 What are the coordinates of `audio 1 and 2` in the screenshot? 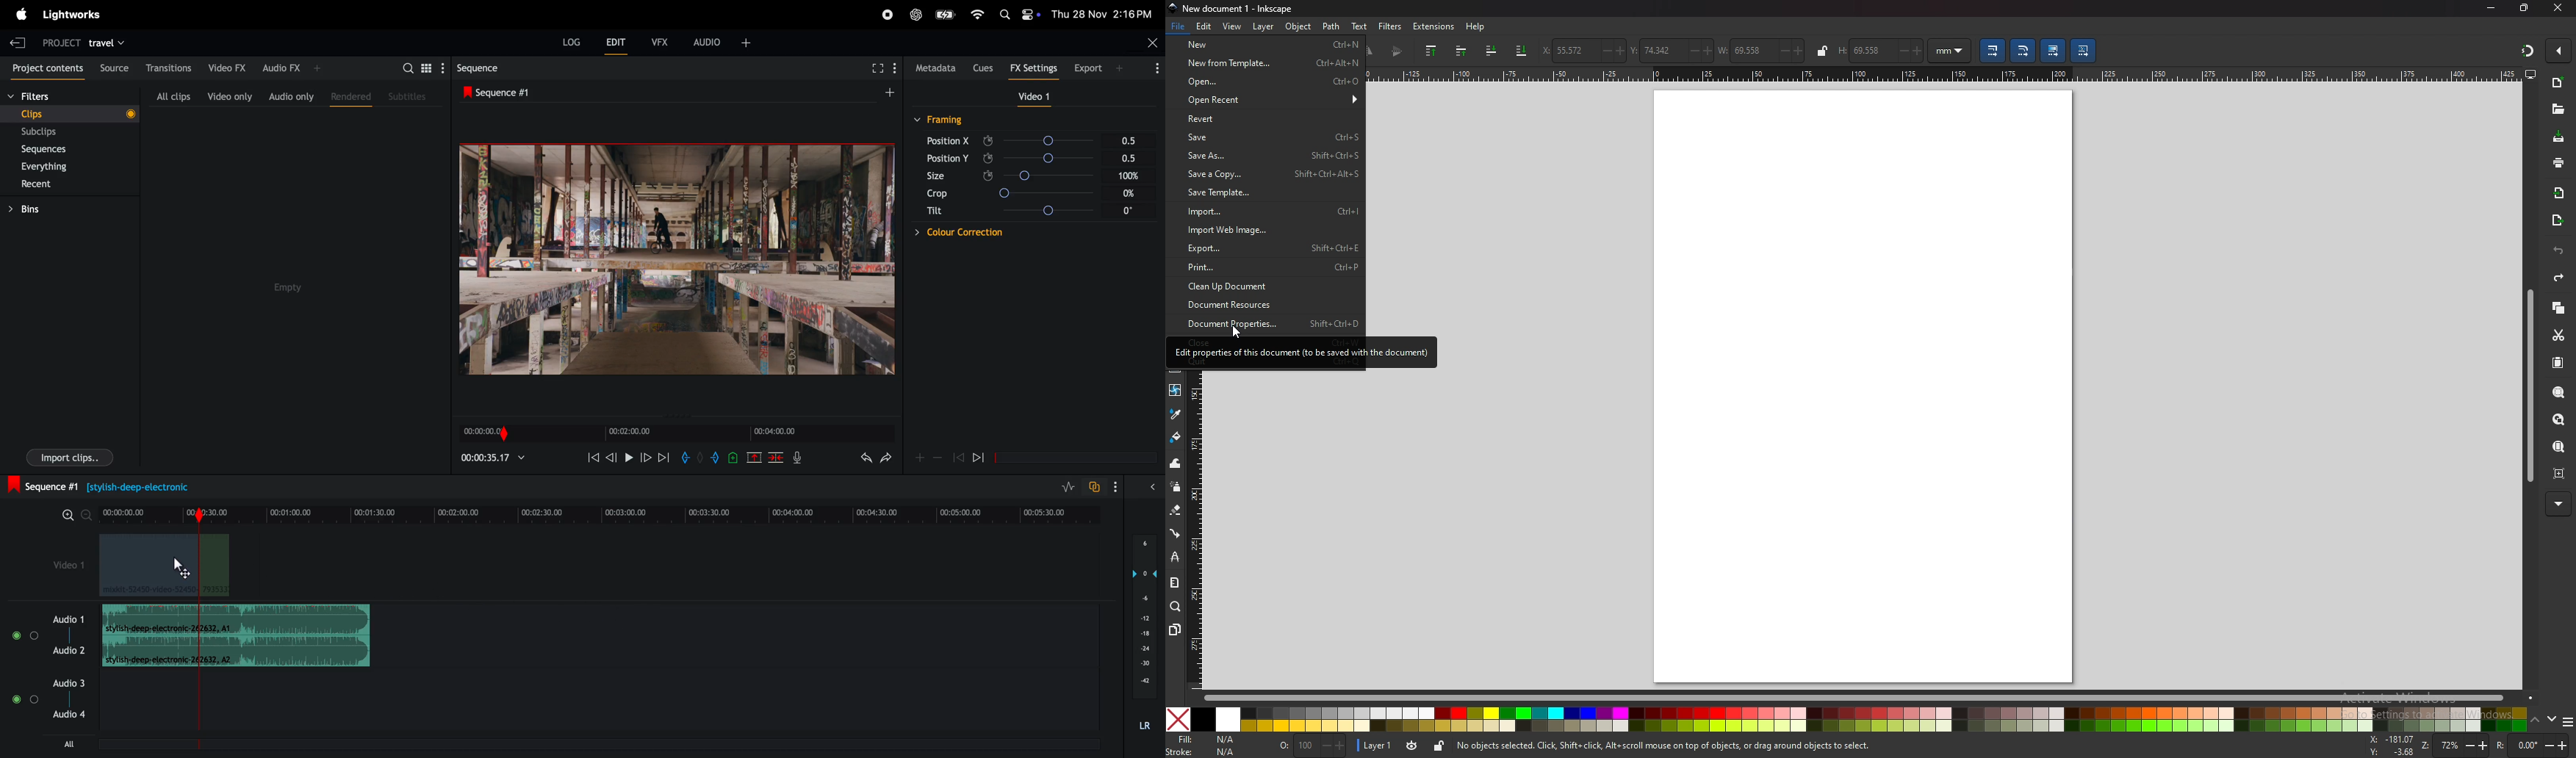 It's located at (49, 639).